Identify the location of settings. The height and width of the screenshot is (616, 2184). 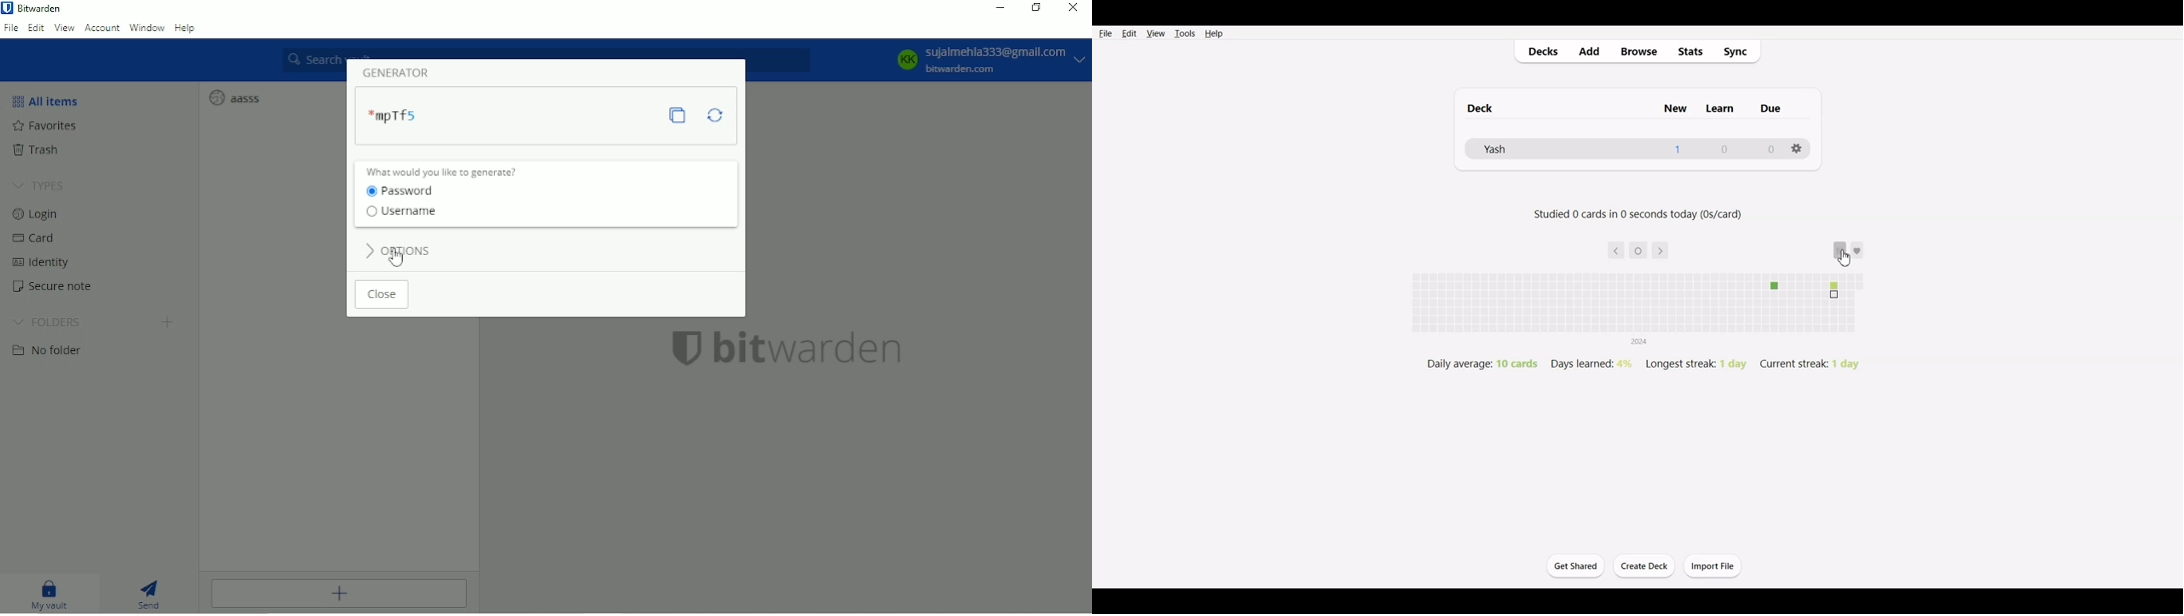
(1801, 148).